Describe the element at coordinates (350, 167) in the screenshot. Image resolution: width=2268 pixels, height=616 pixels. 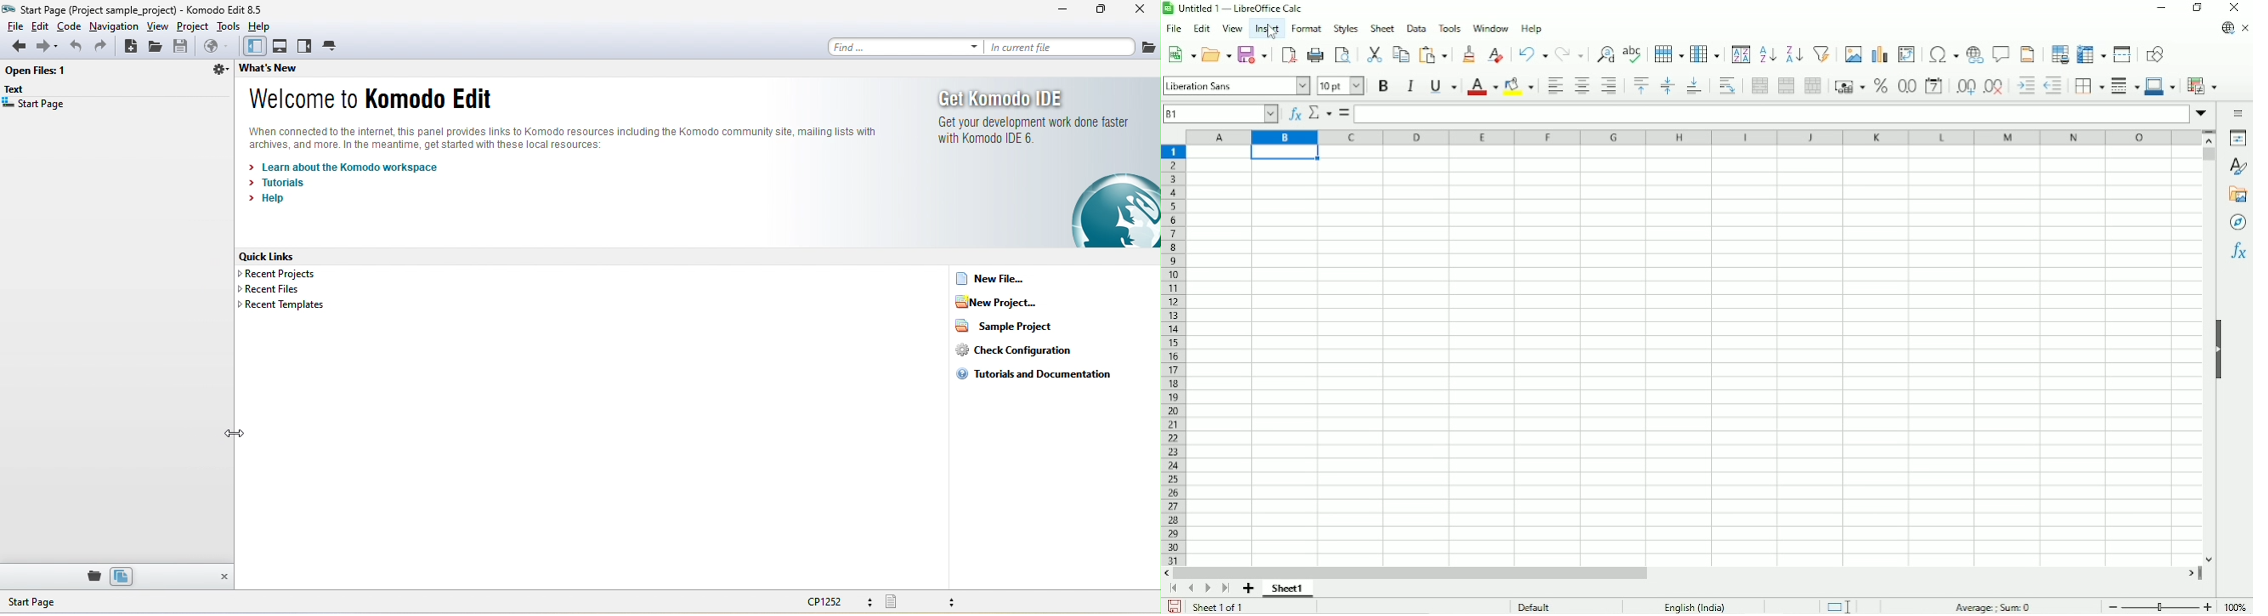
I see `learn about the komodo workspace` at that location.